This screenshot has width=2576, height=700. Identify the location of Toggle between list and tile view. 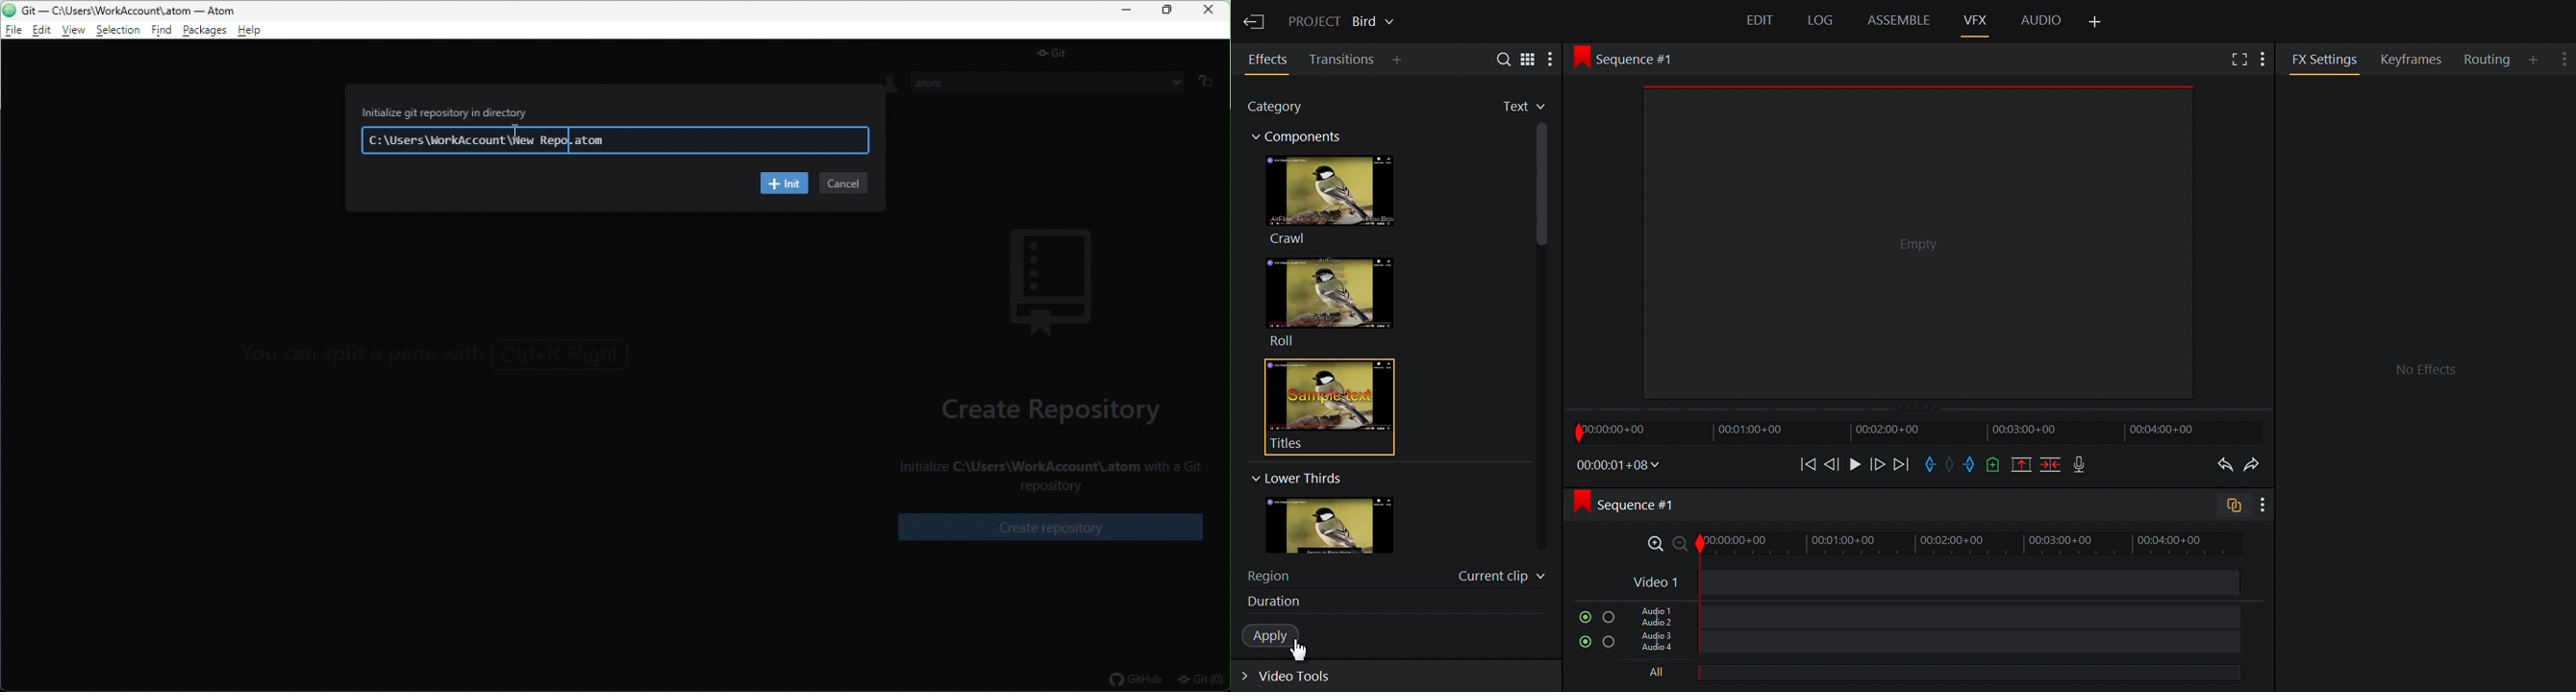
(1529, 58).